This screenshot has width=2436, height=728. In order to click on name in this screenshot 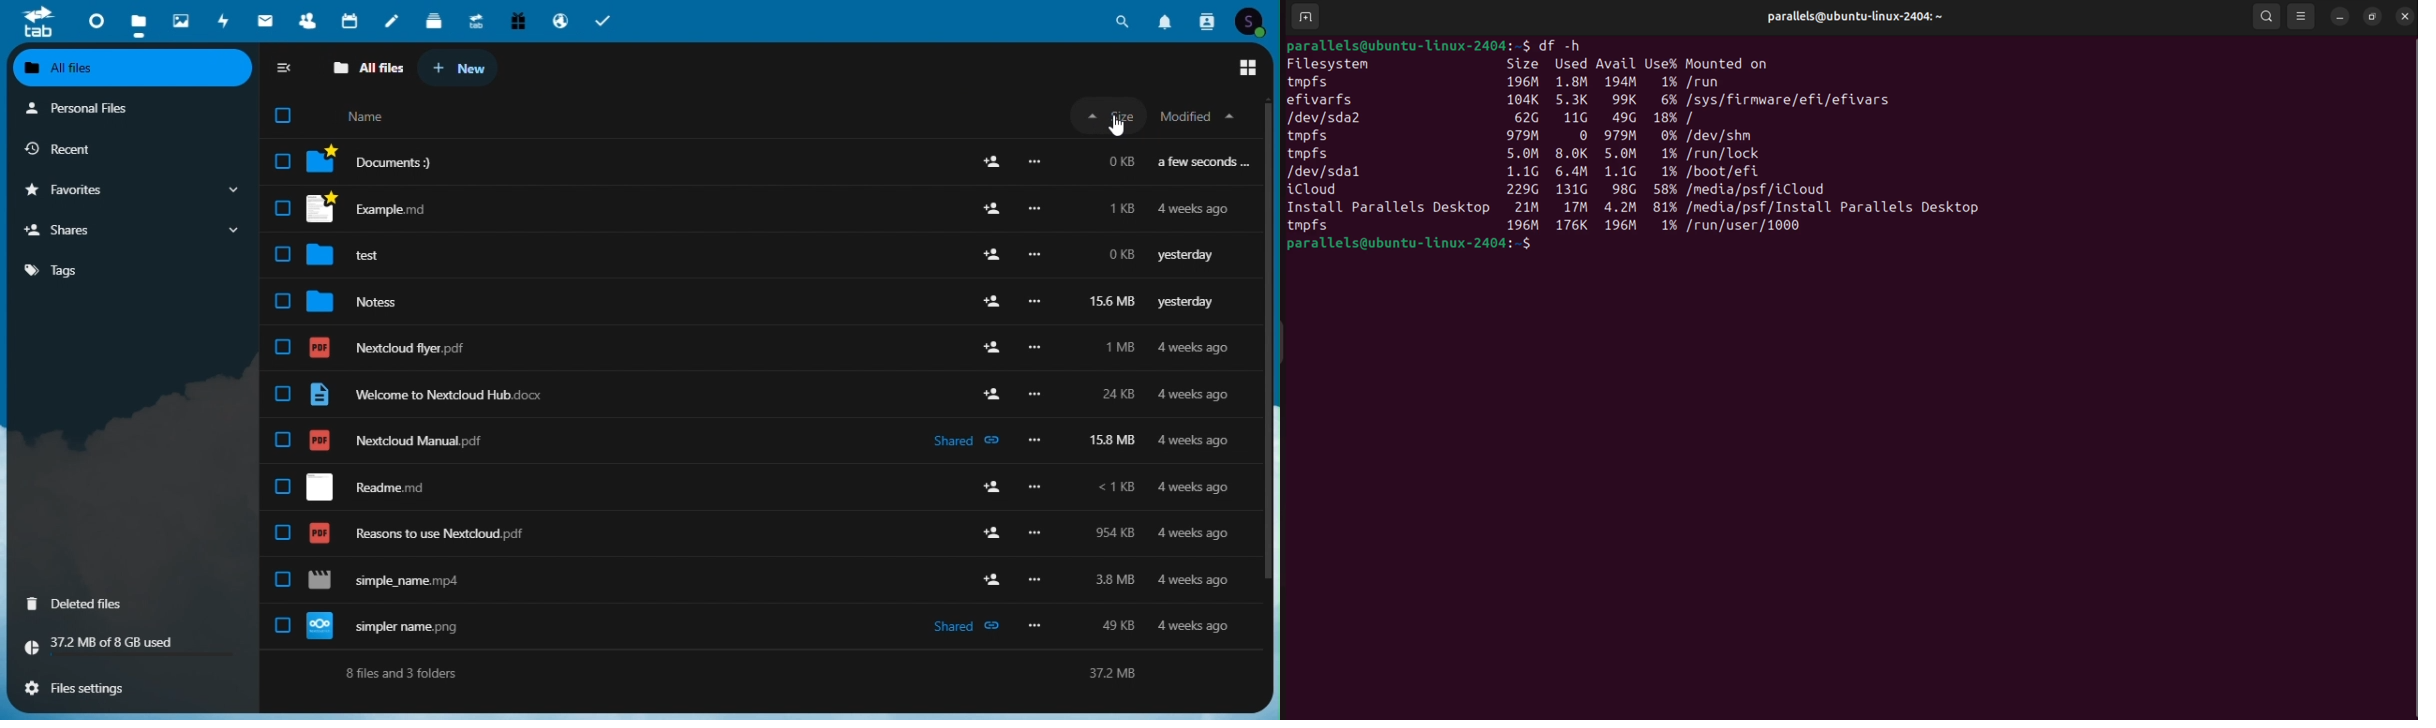, I will do `click(371, 115)`.